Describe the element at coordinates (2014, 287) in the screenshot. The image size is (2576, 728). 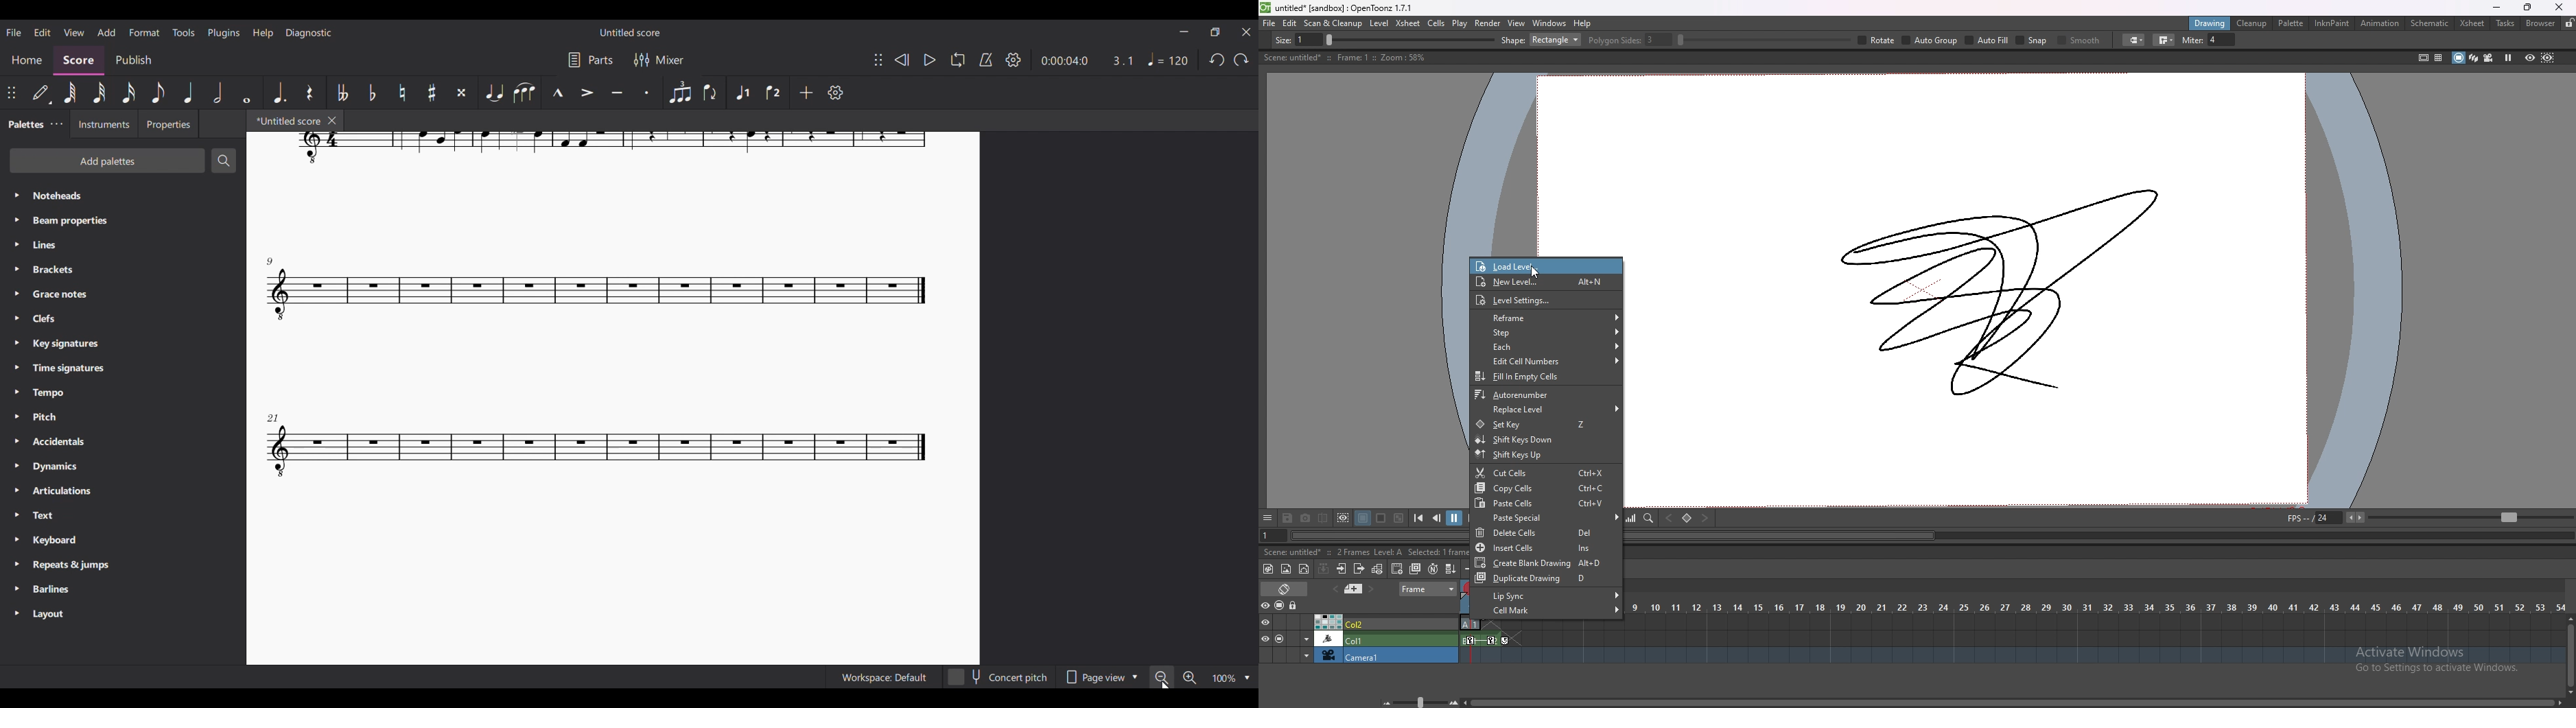
I see `drawing` at that location.